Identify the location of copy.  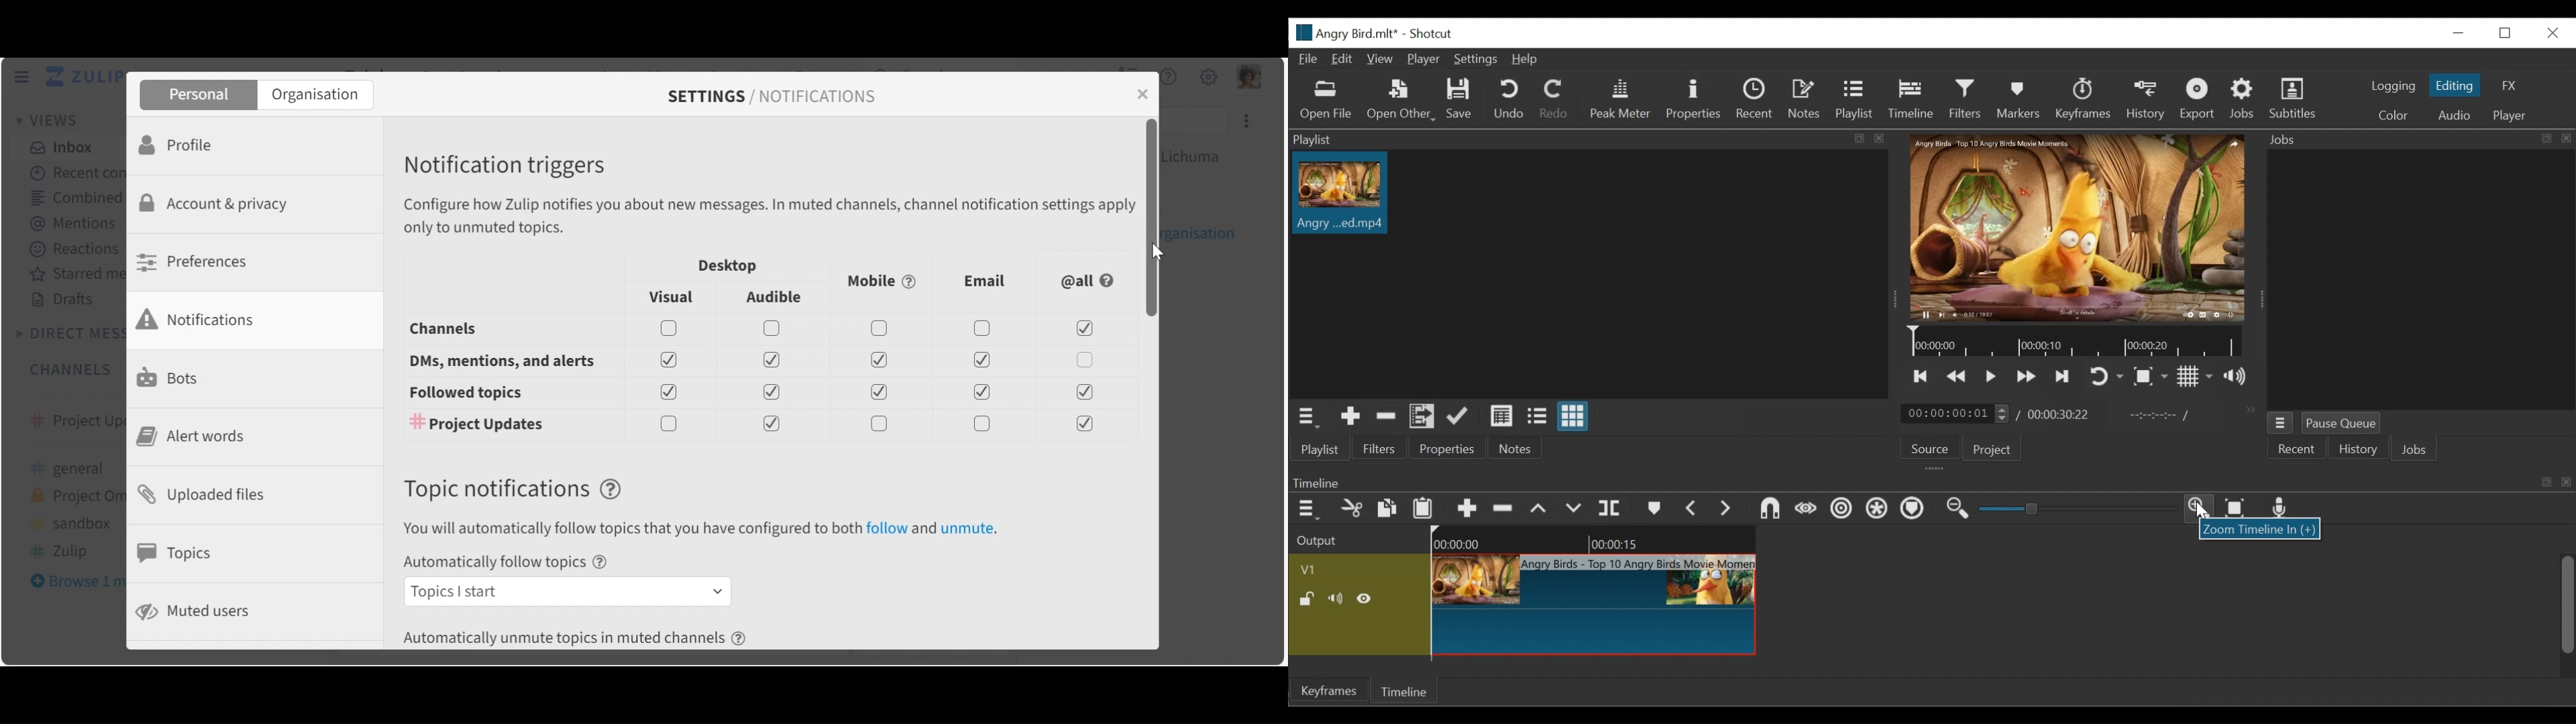
(1387, 509).